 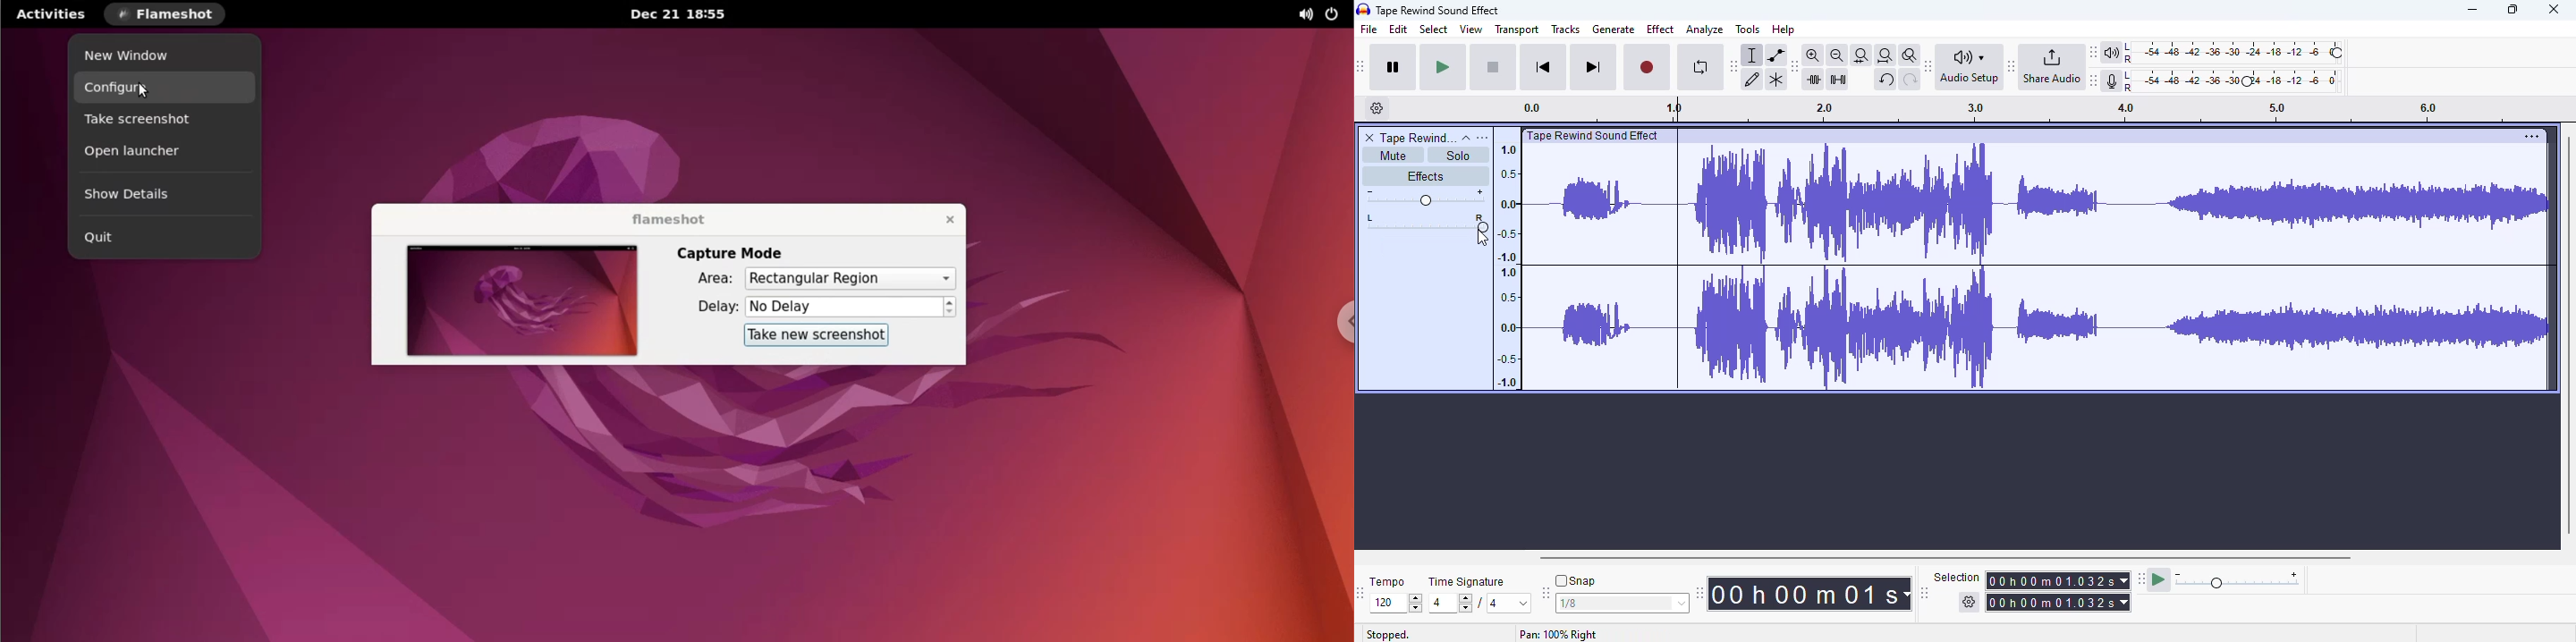 What do you see at coordinates (1752, 80) in the screenshot?
I see `draw tool` at bounding box center [1752, 80].